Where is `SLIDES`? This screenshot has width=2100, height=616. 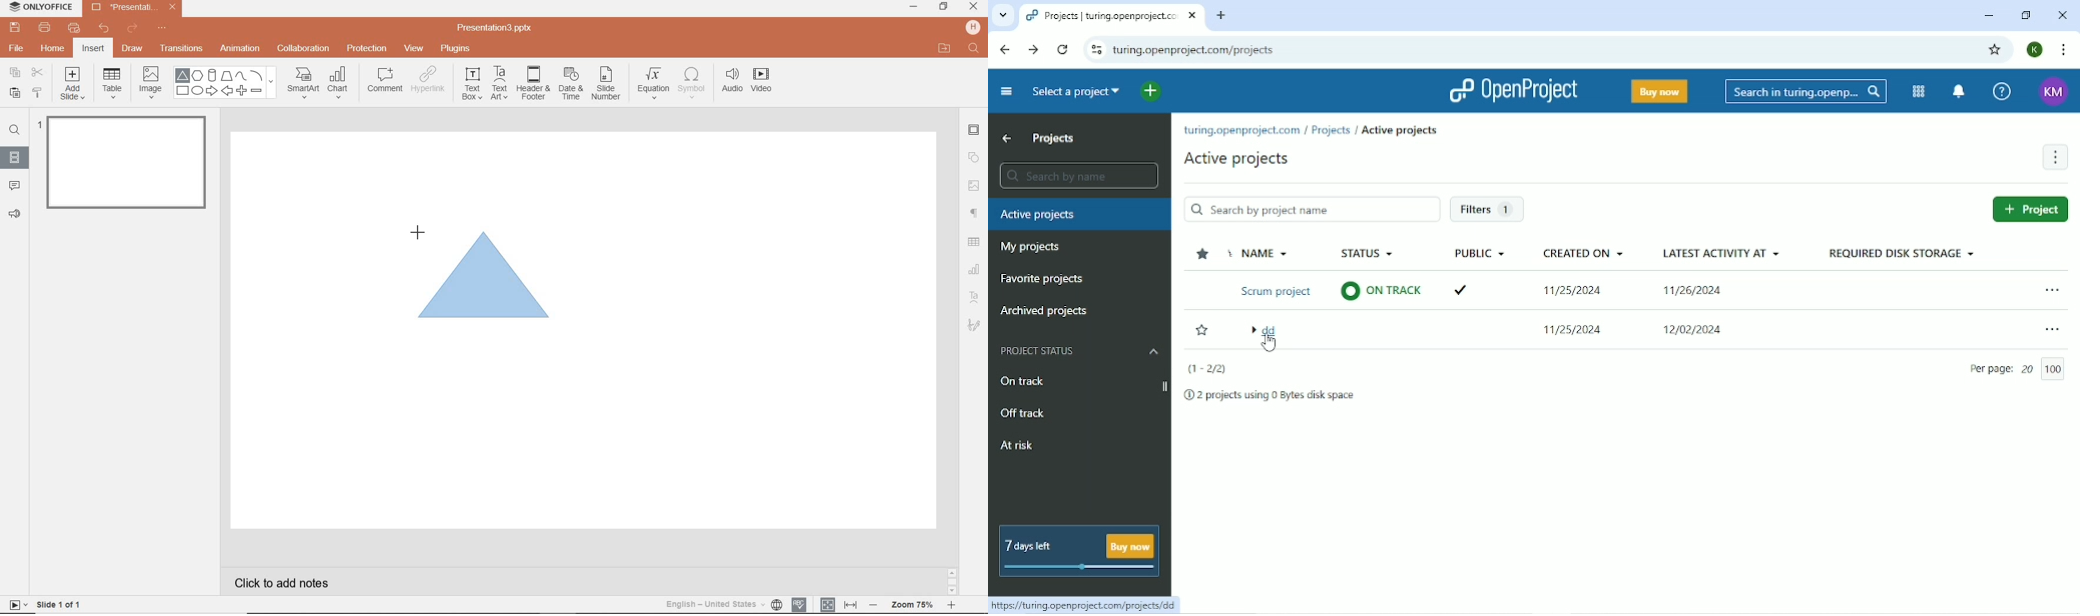
SLIDES is located at coordinates (15, 158).